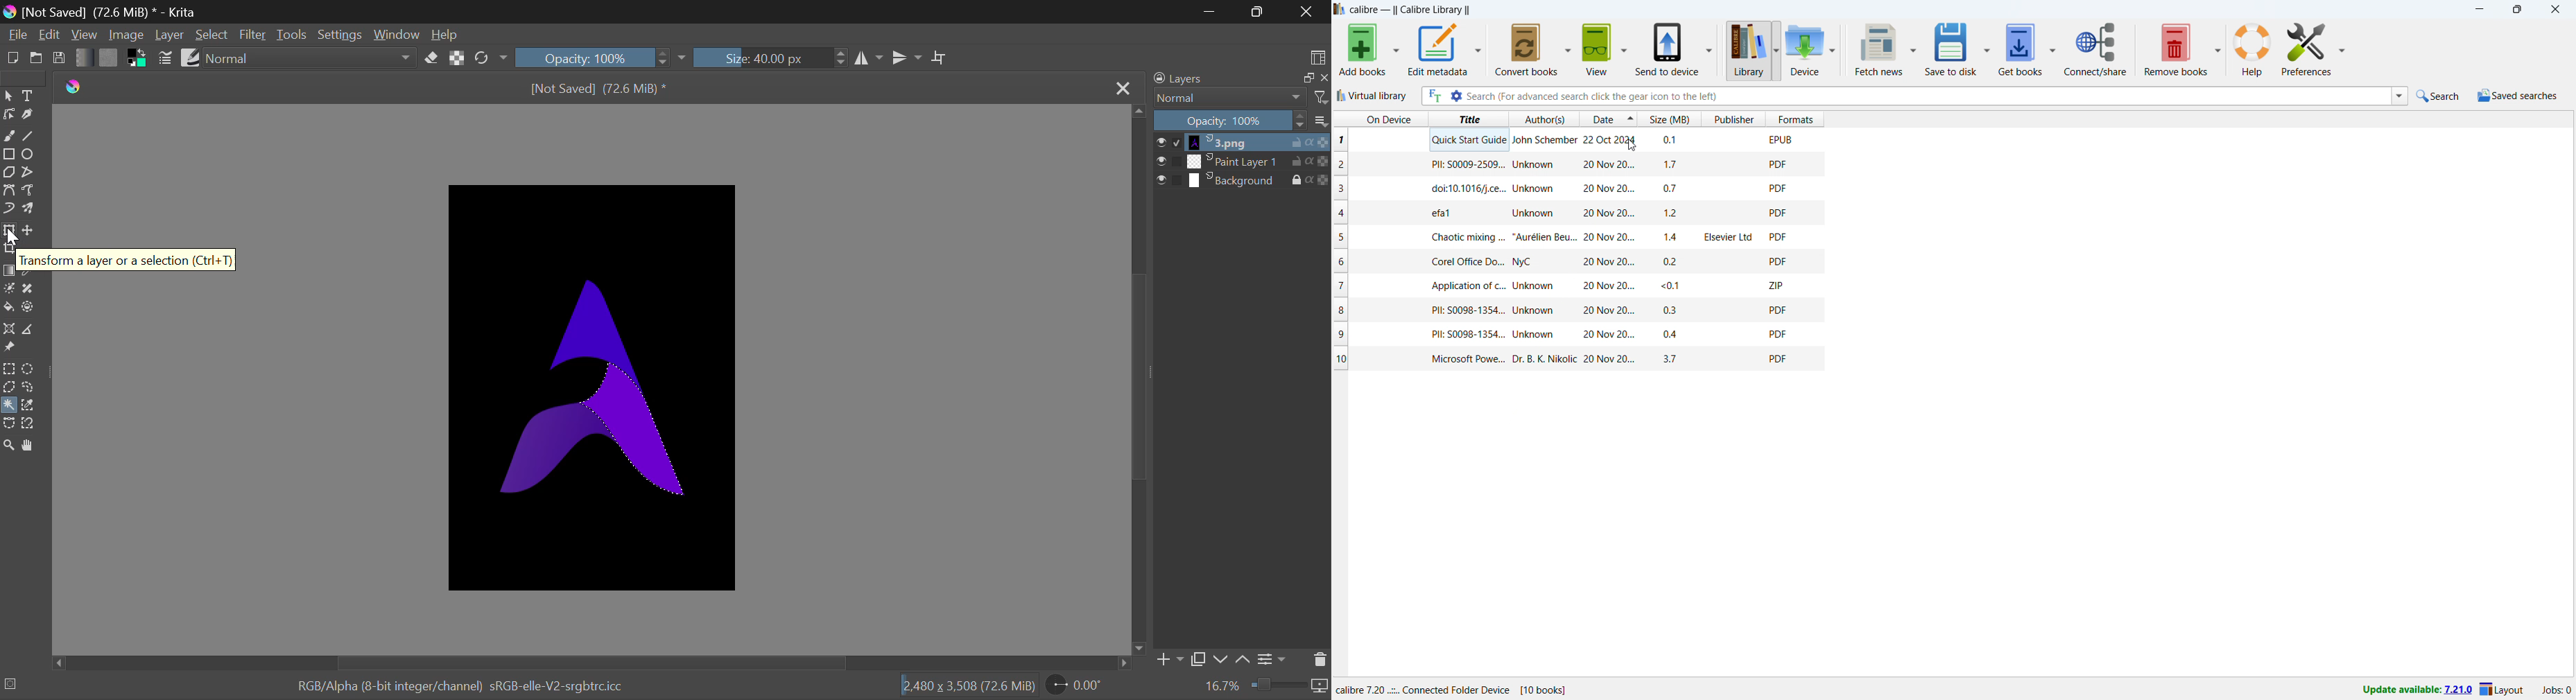 The image size is (2576, 700). What do you see at coordinates (1311, 161) in the screenshot?
I see `actions` at bounding box center [1311, 161].